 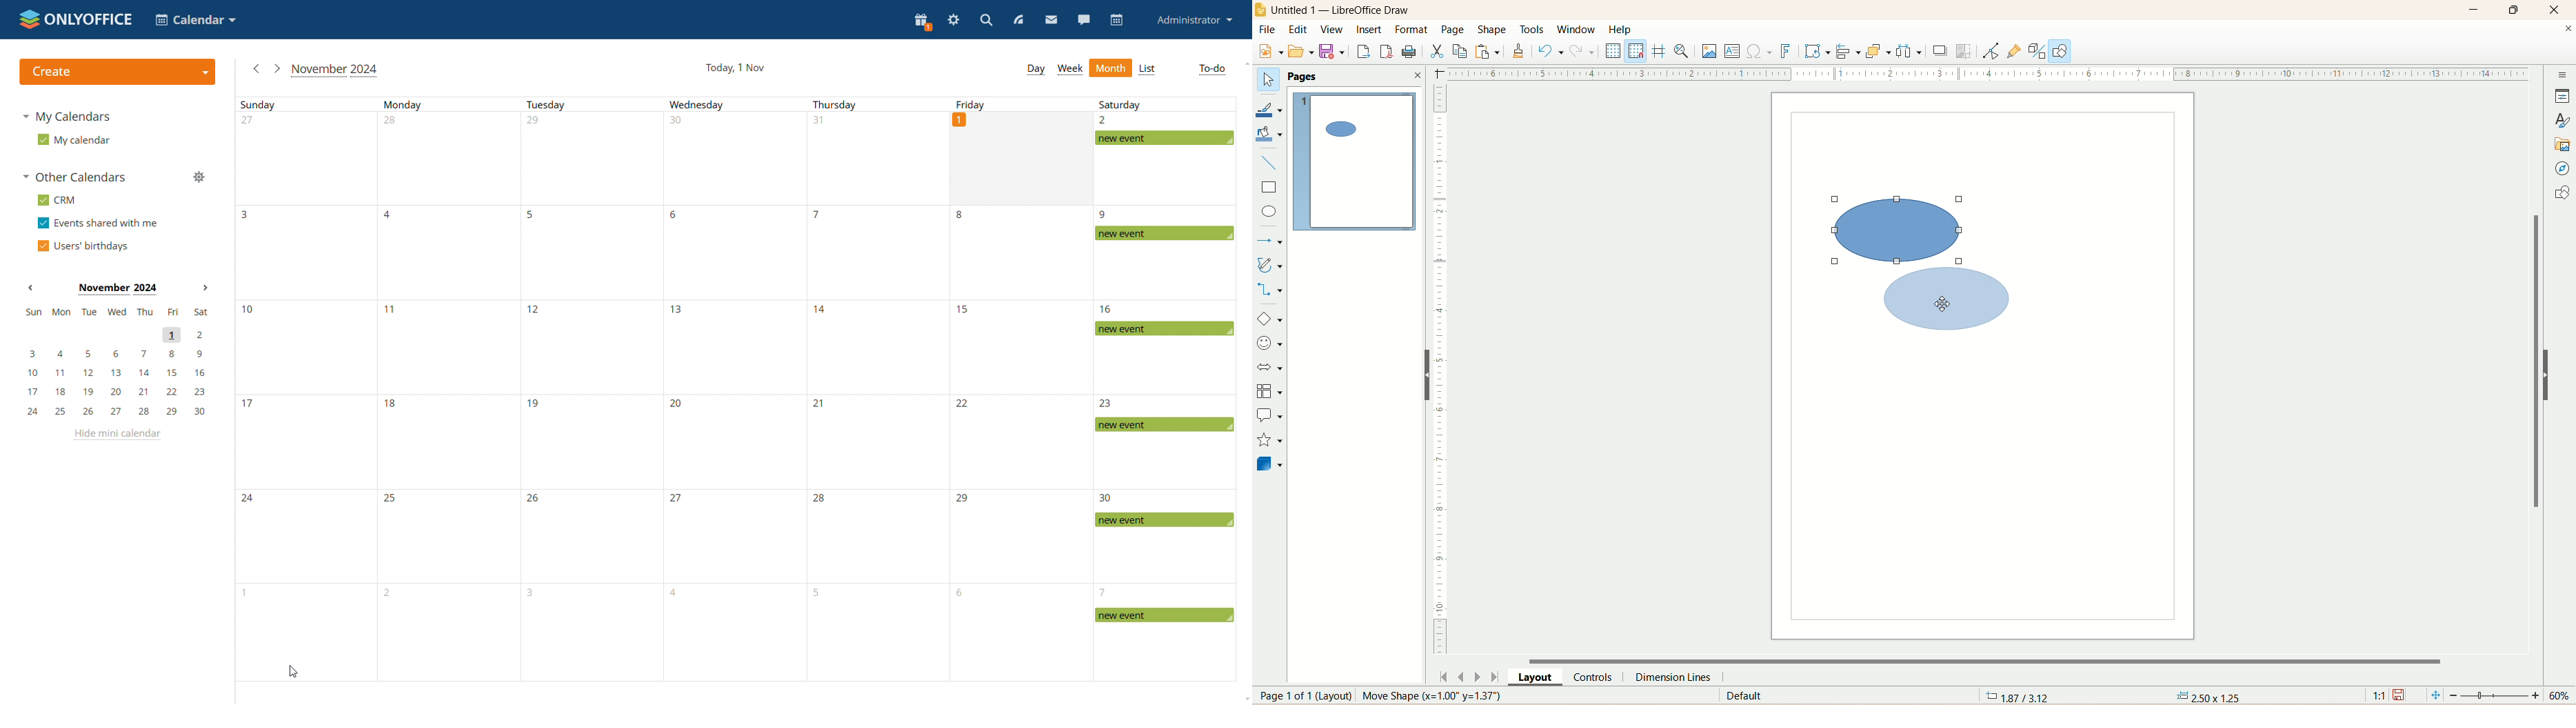 I want to click on symbol shapes, so click(x=1269, y=344).